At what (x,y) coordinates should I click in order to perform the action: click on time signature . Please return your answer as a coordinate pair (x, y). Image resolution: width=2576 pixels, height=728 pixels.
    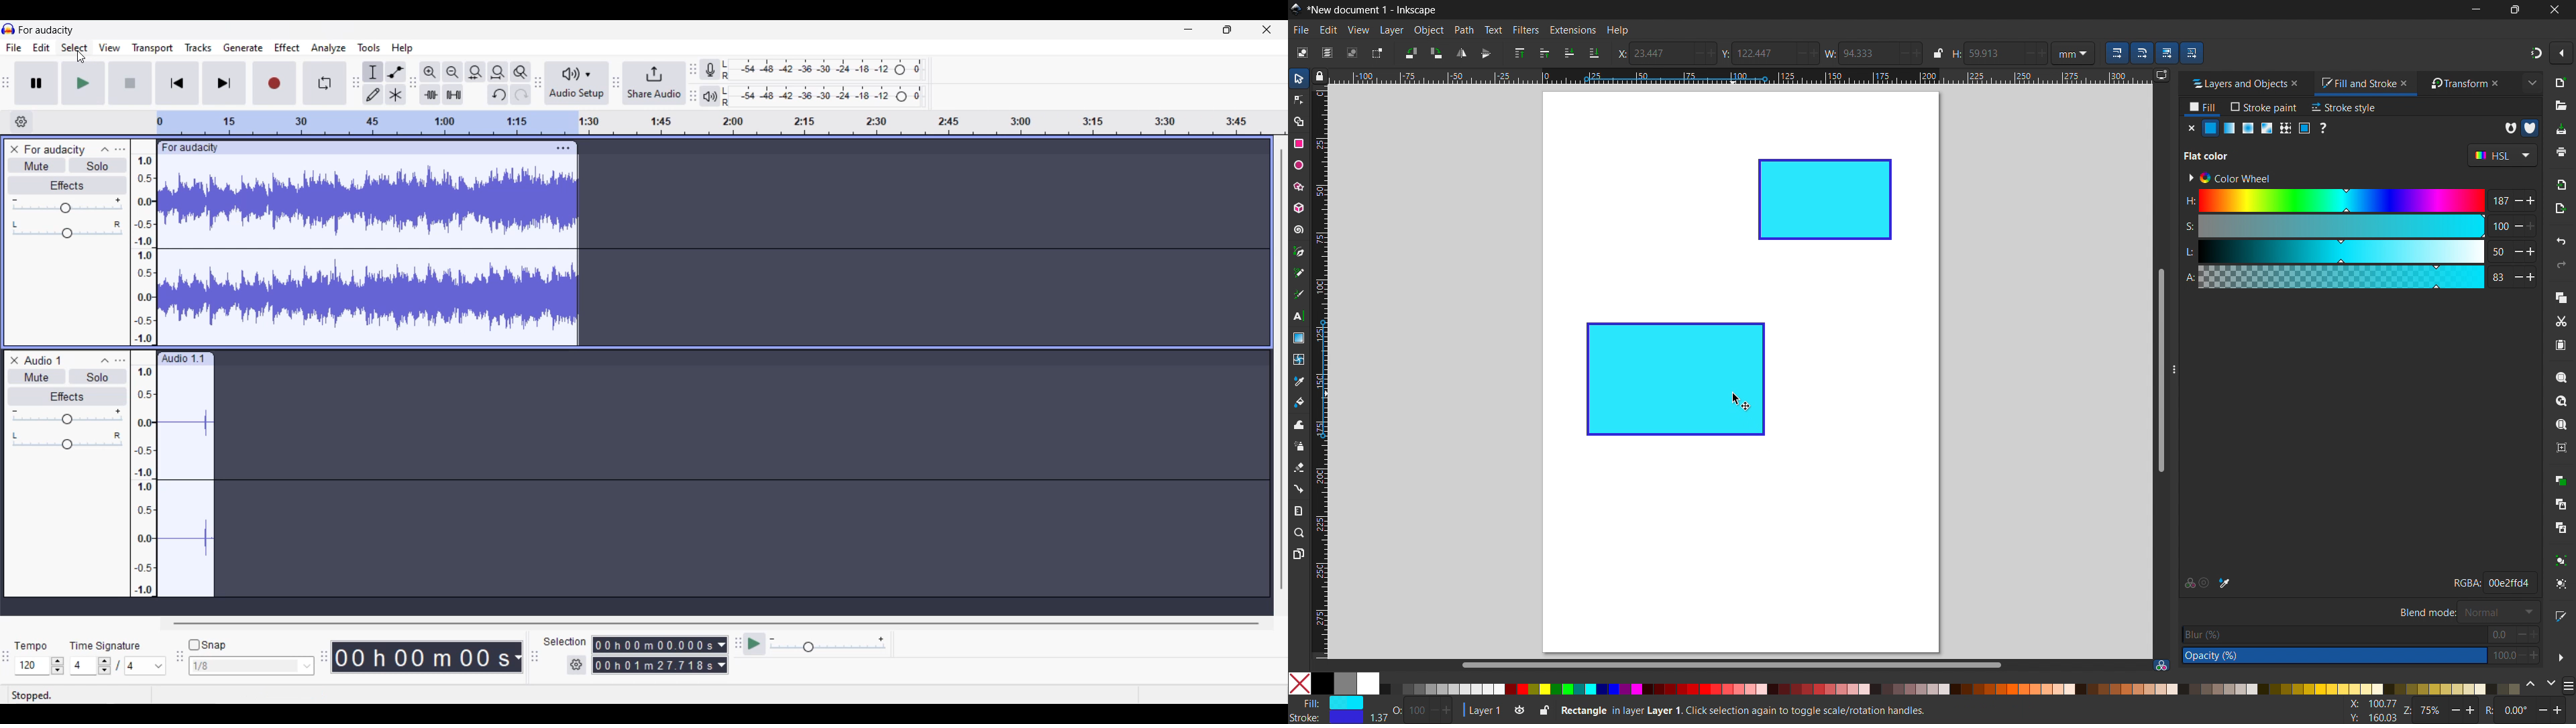
    Looking at the image, I should click on (105, 645).